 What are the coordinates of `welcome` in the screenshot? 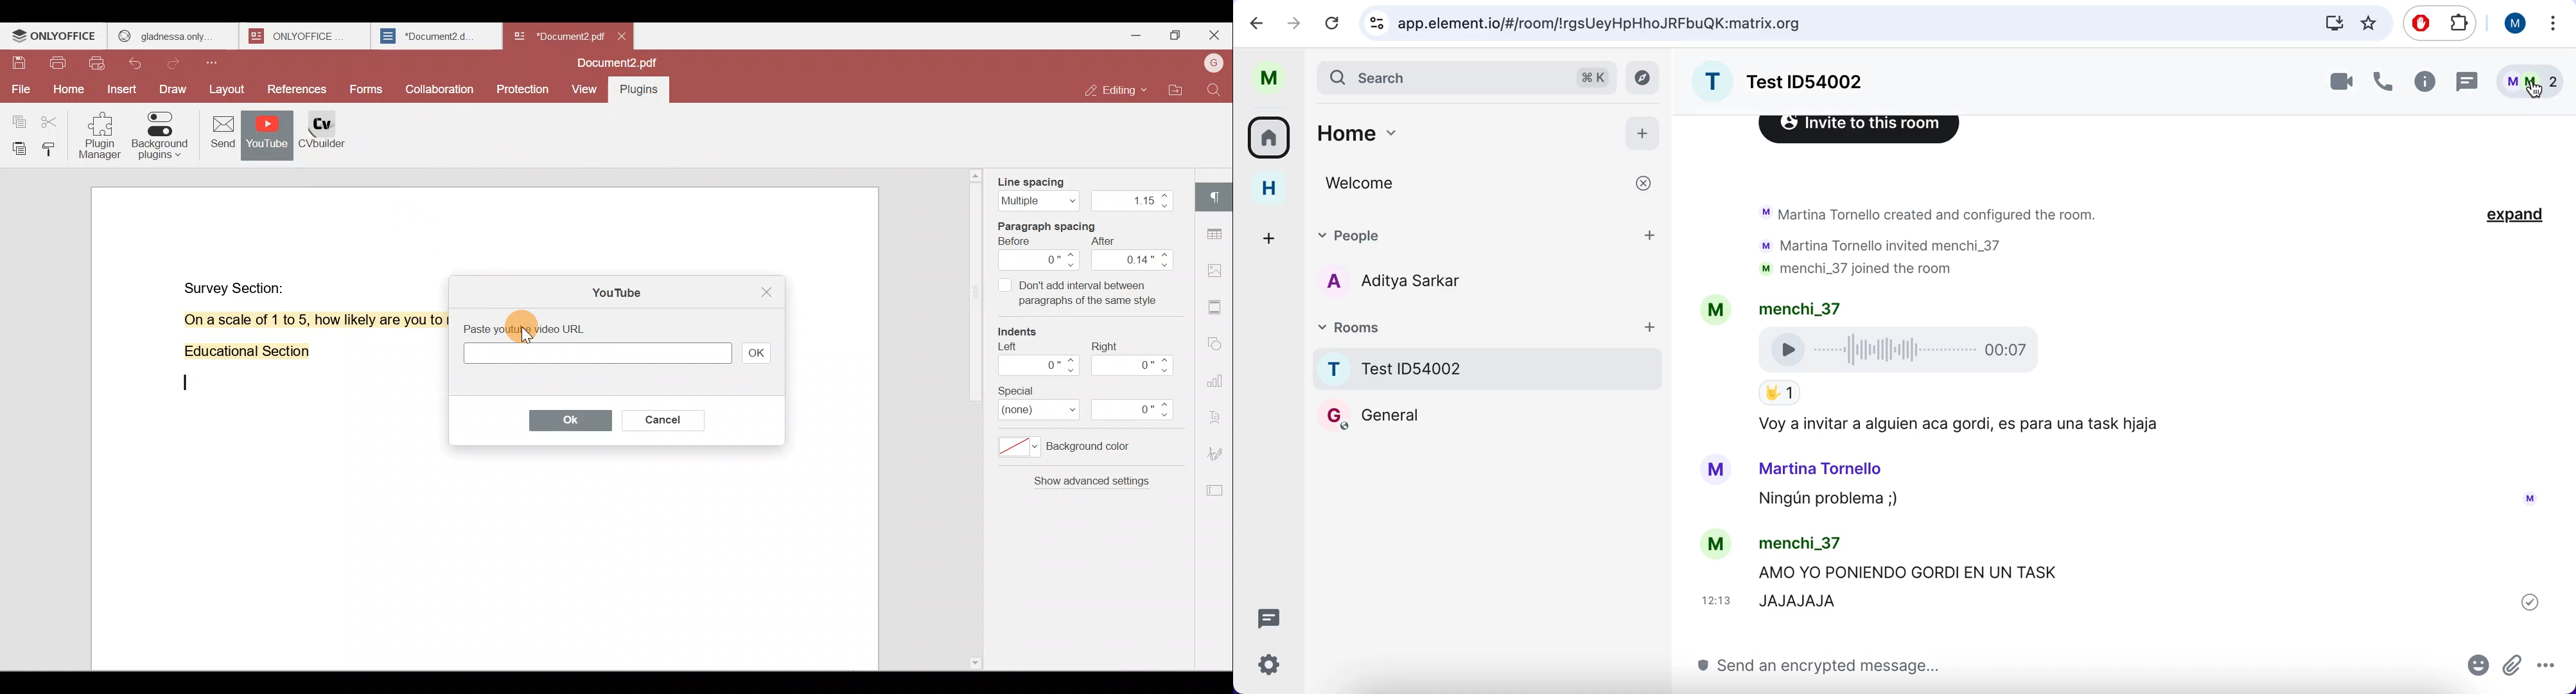 It's located at (1495, 183).